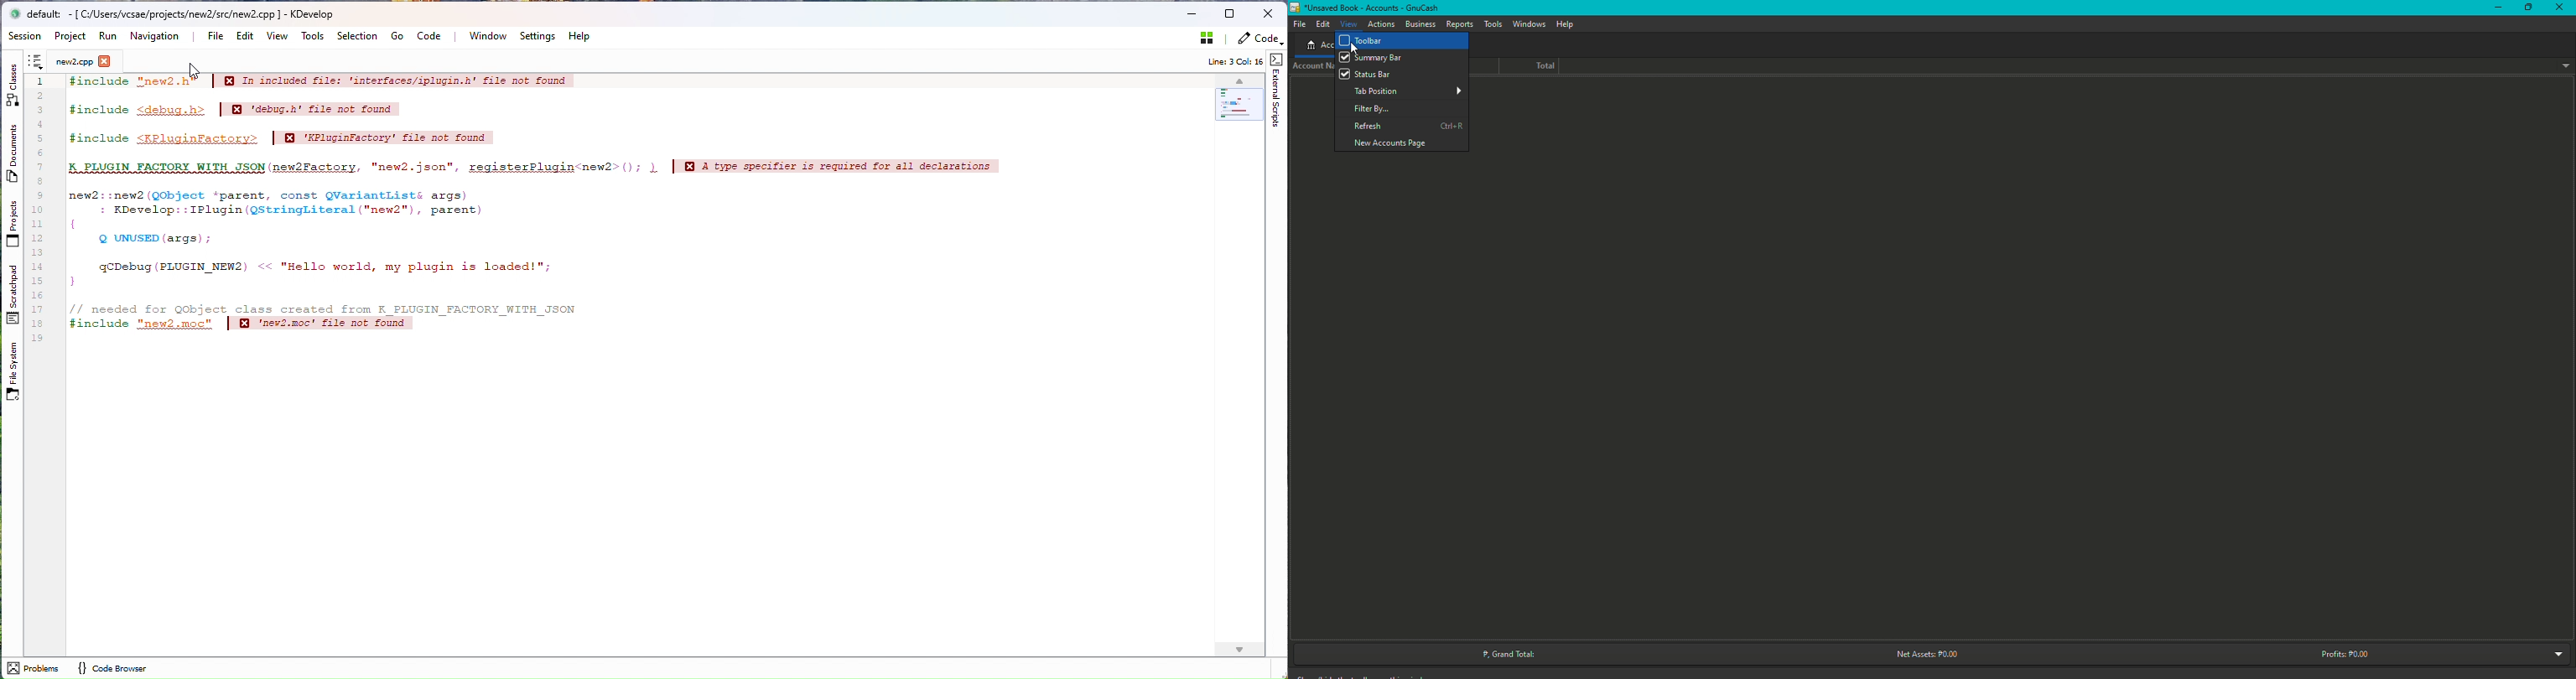  Describe the element at coordinates (1324, 23) in the screenshot. I see `Edit` at that location.